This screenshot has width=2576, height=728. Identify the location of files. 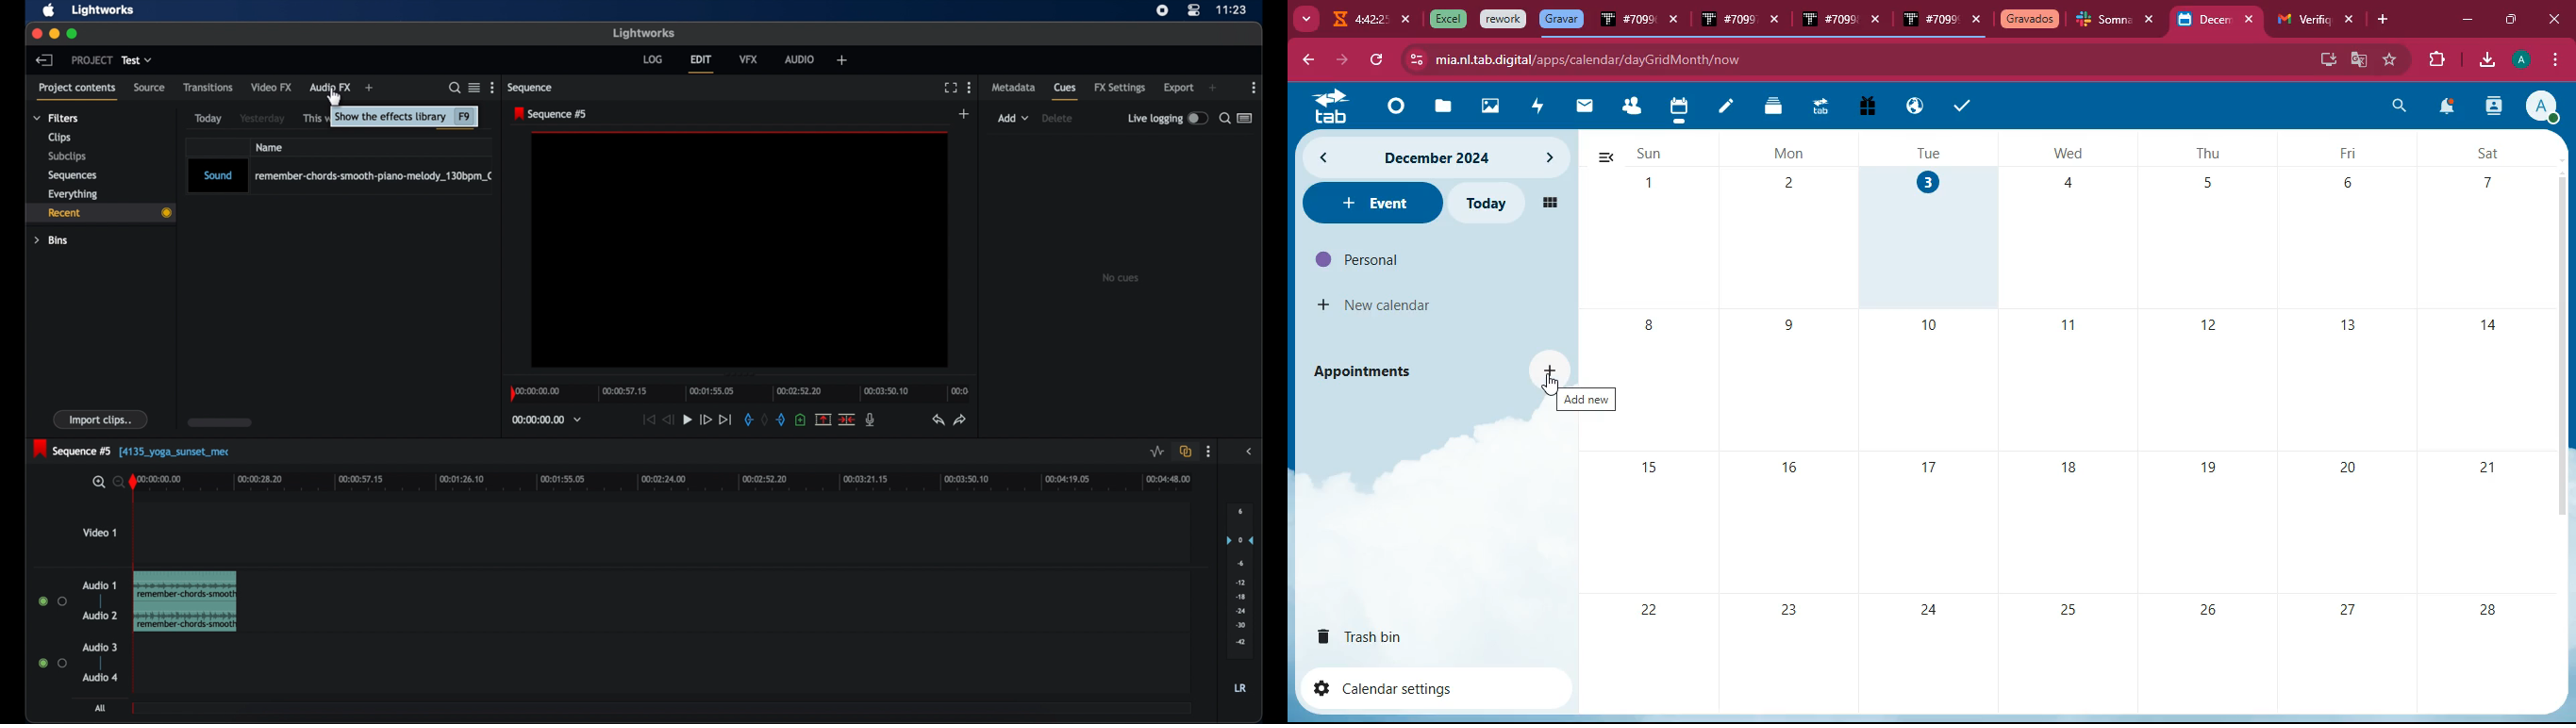
(1439, 107).